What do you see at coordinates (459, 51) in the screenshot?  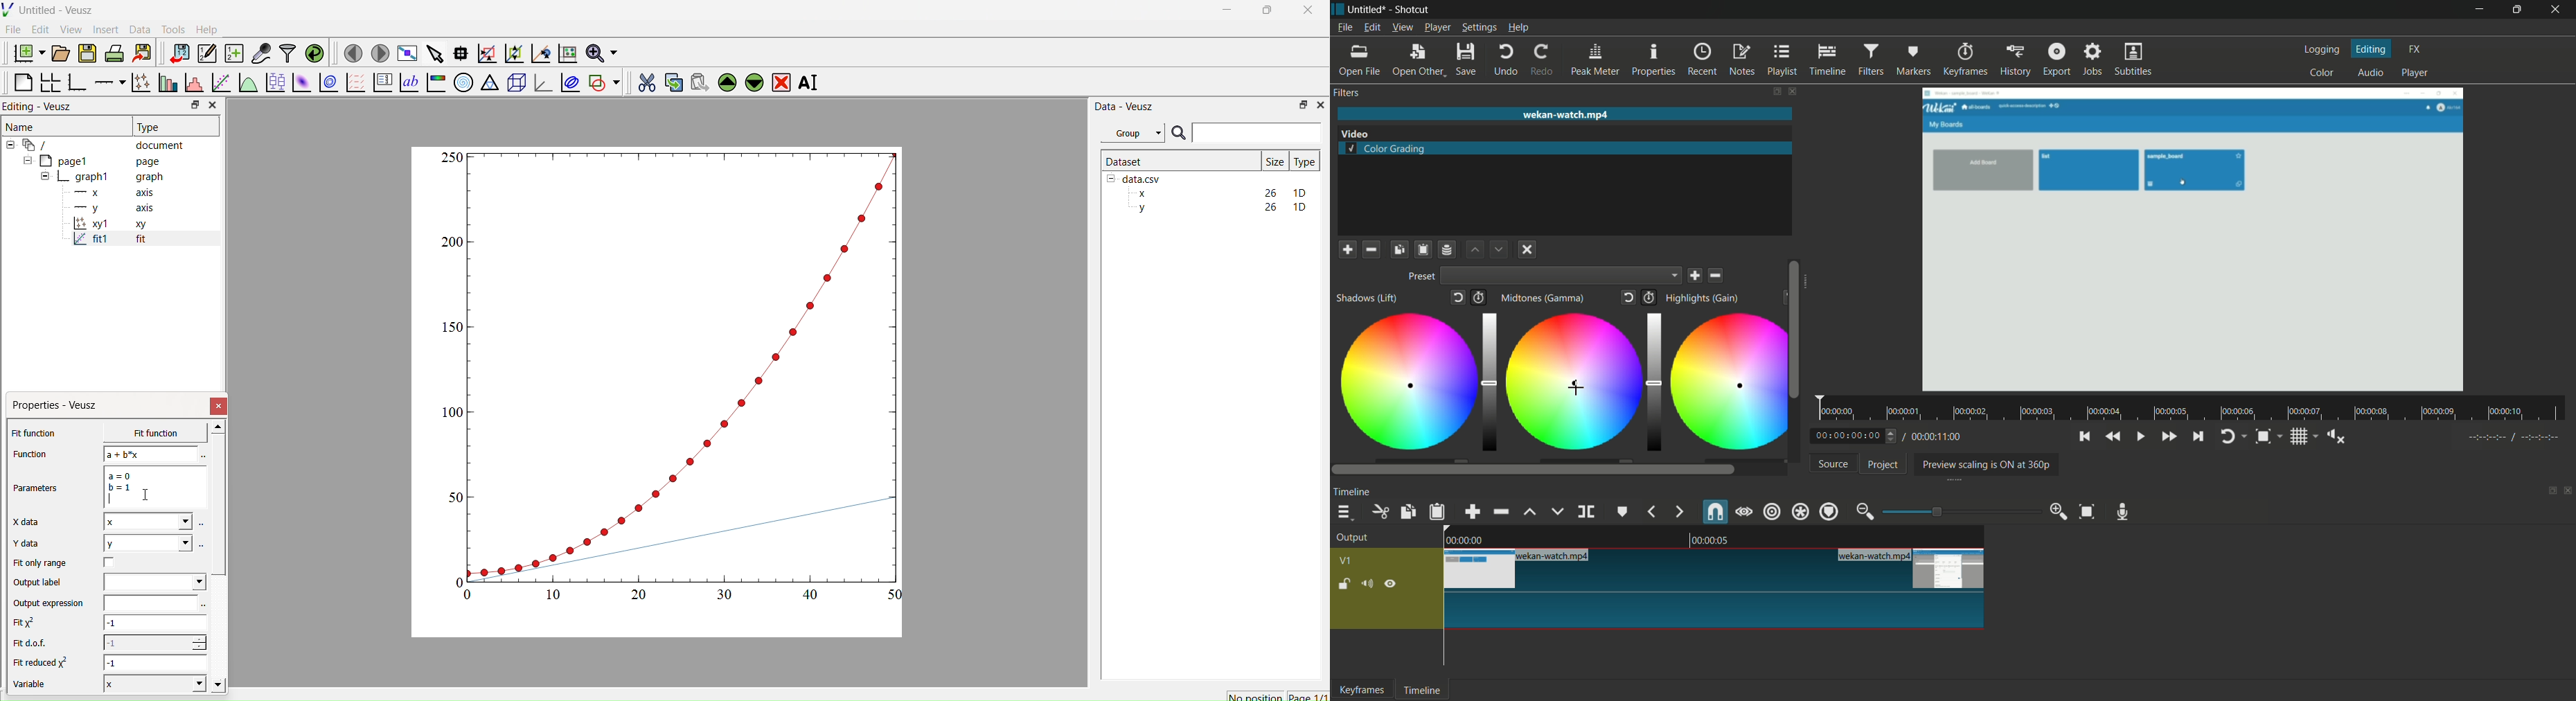 I see `Read data points` at bounding box center [459, 51].